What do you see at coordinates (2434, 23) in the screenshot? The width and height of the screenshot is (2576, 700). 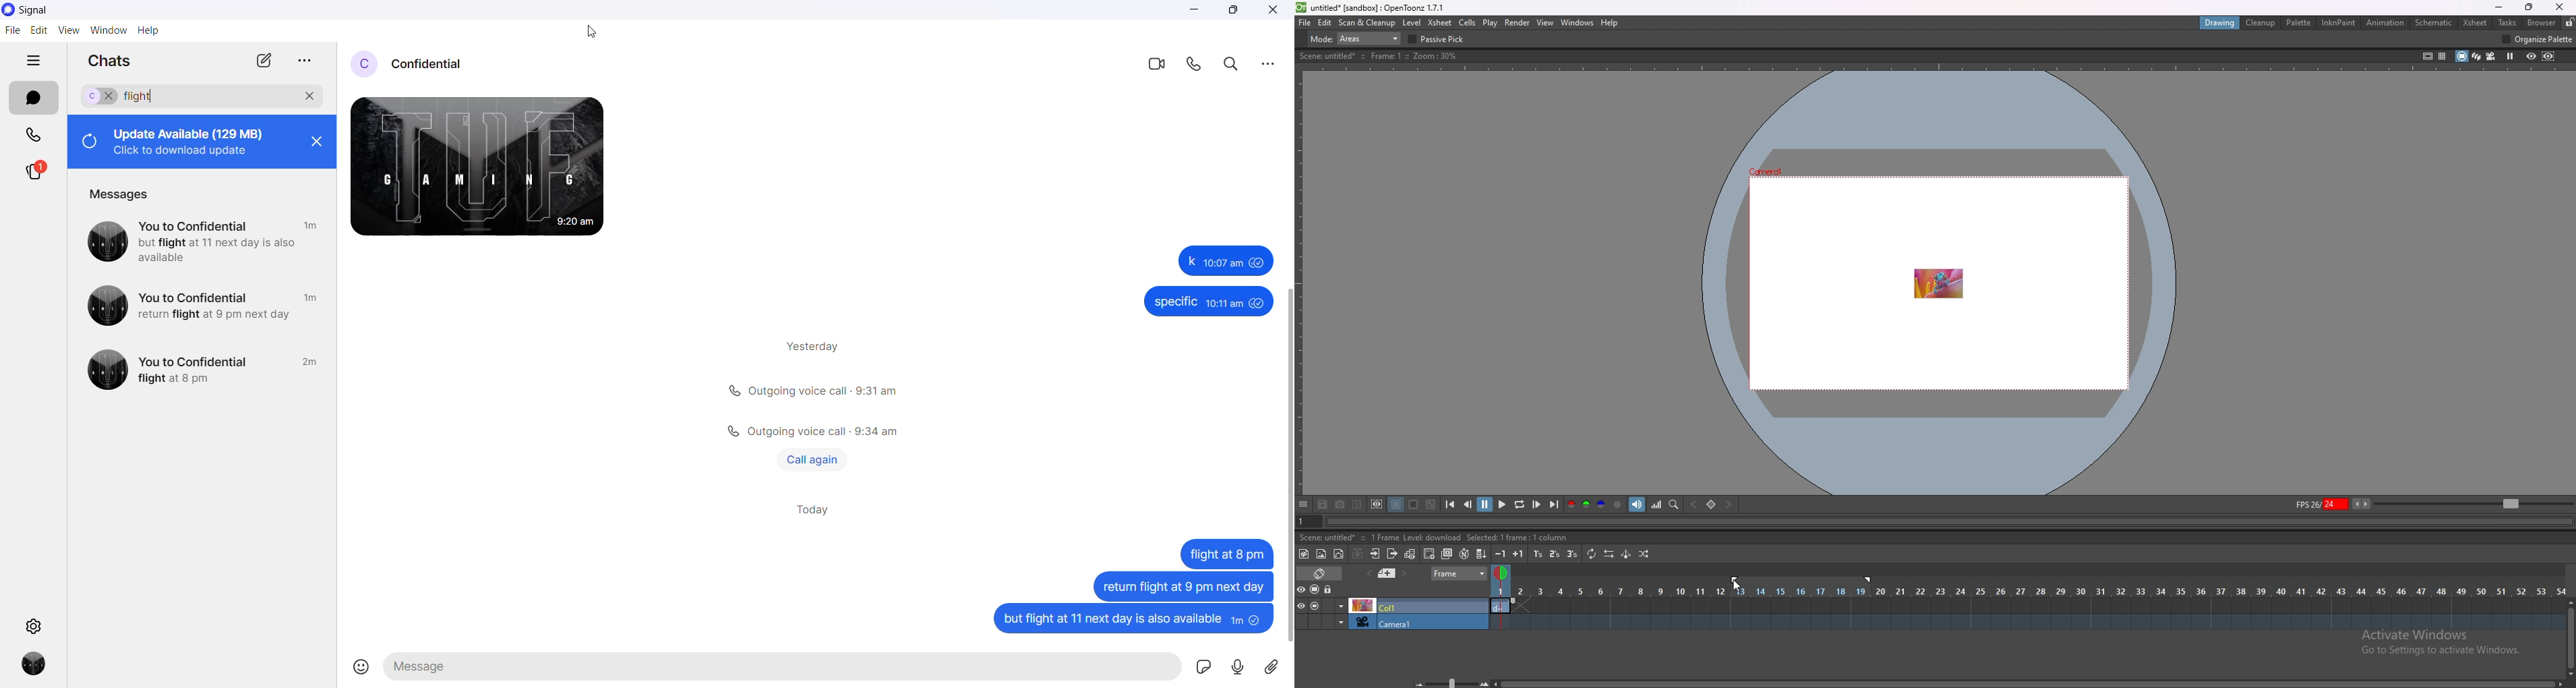 I see `schematic` at bounding box center [2434, 23].